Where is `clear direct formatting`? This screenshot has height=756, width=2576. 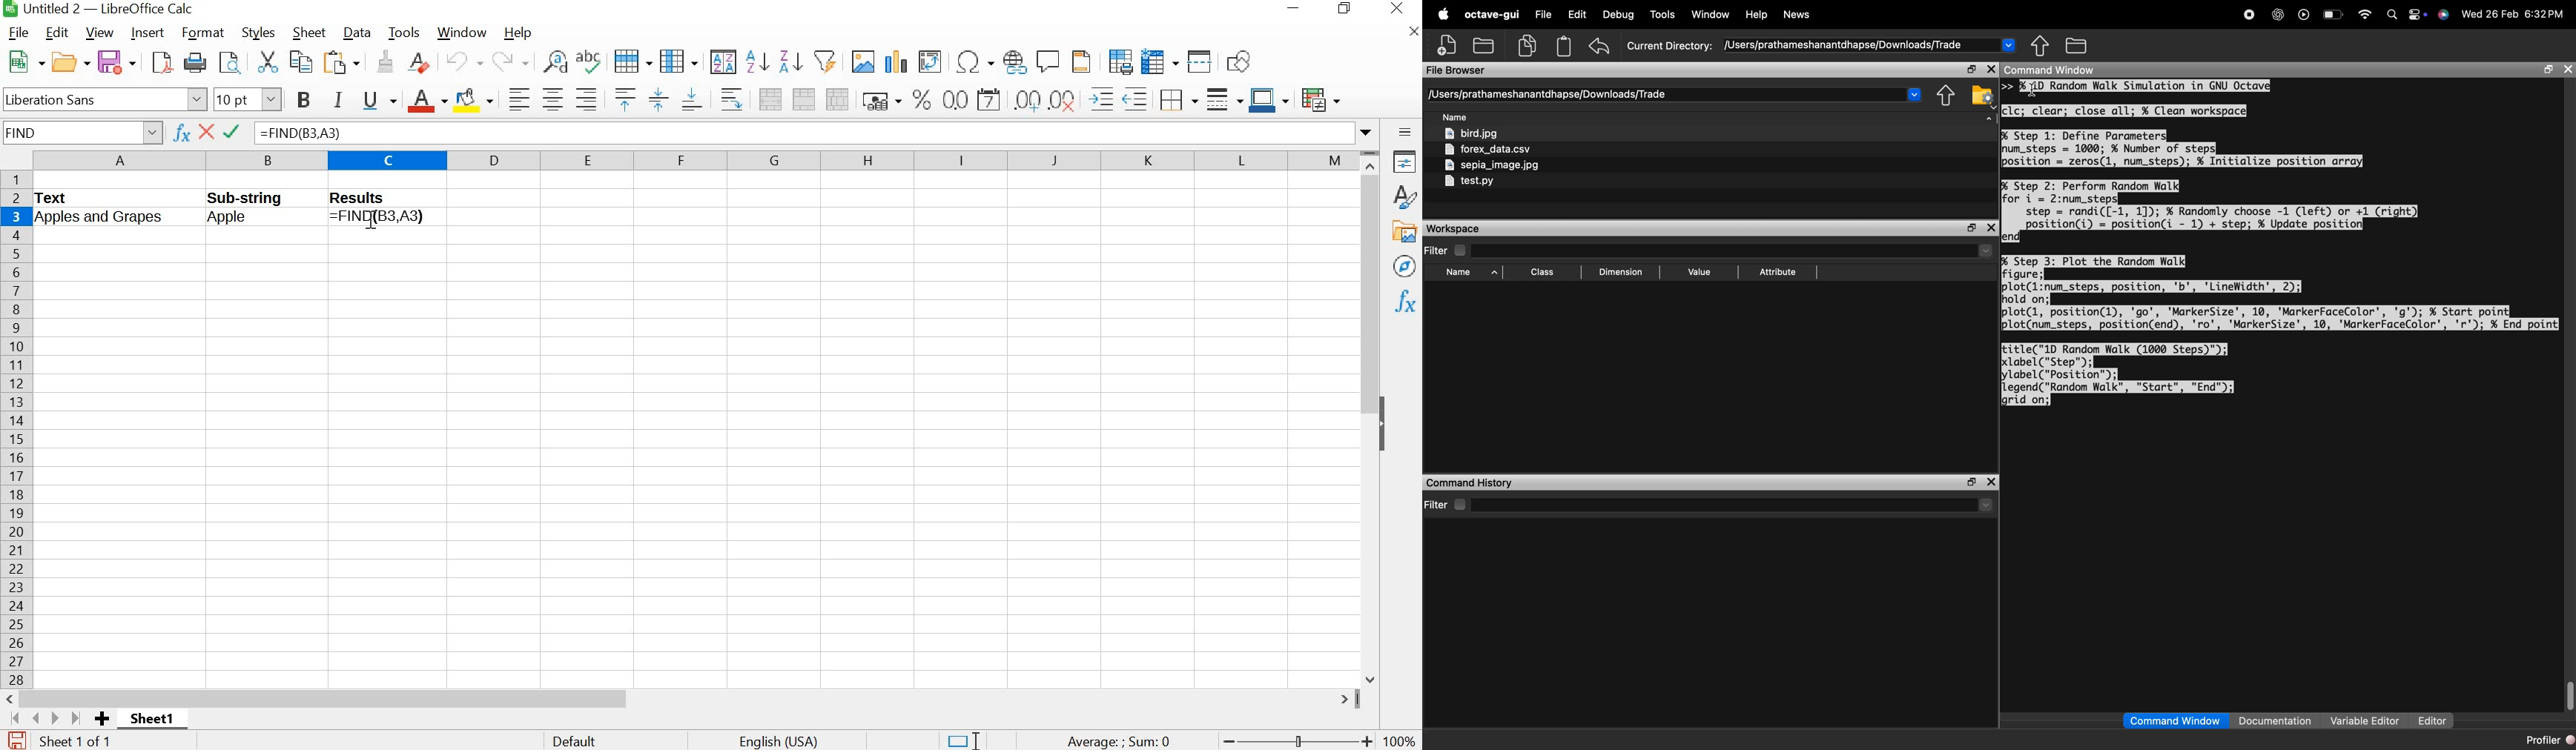
clear direct formatting is located at coordinates (418, 62).